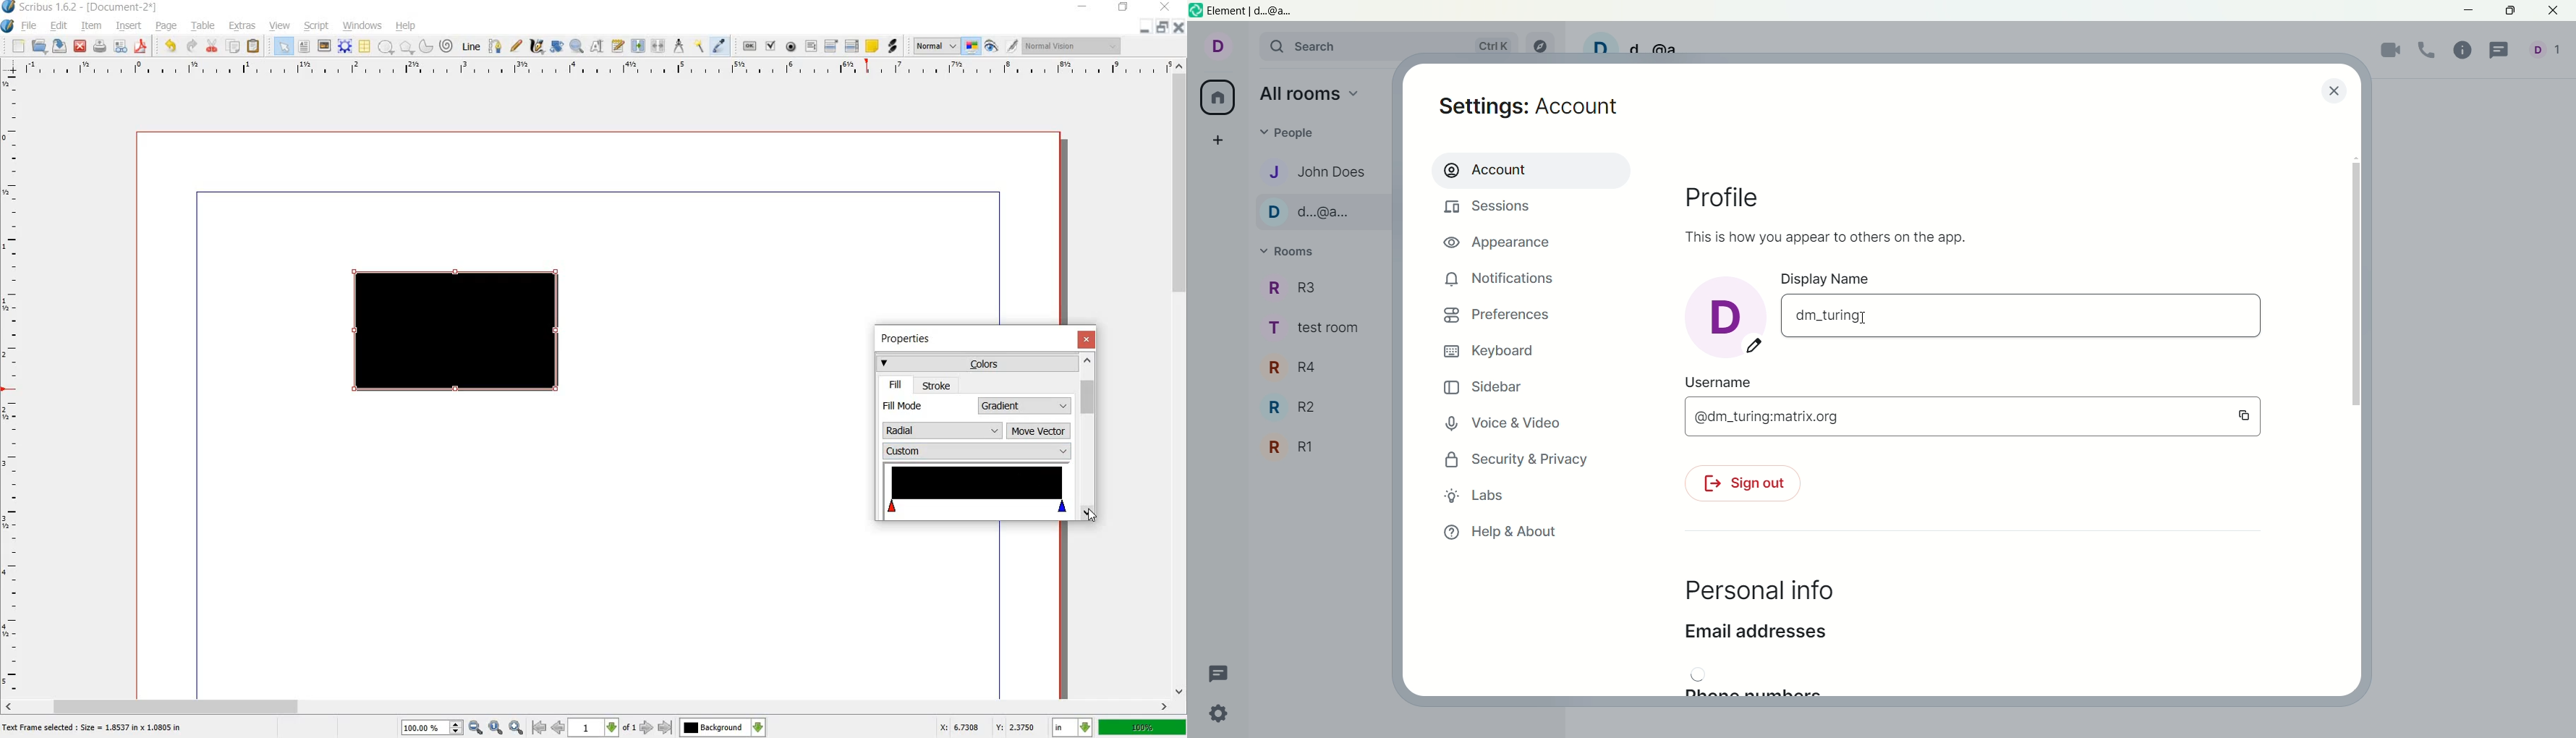 The height and width of the screenshot is (756, 2576). What do you see at coordinates (1074, 727) in the screenshot?
I see `in` at bounding box center [1074, 727].